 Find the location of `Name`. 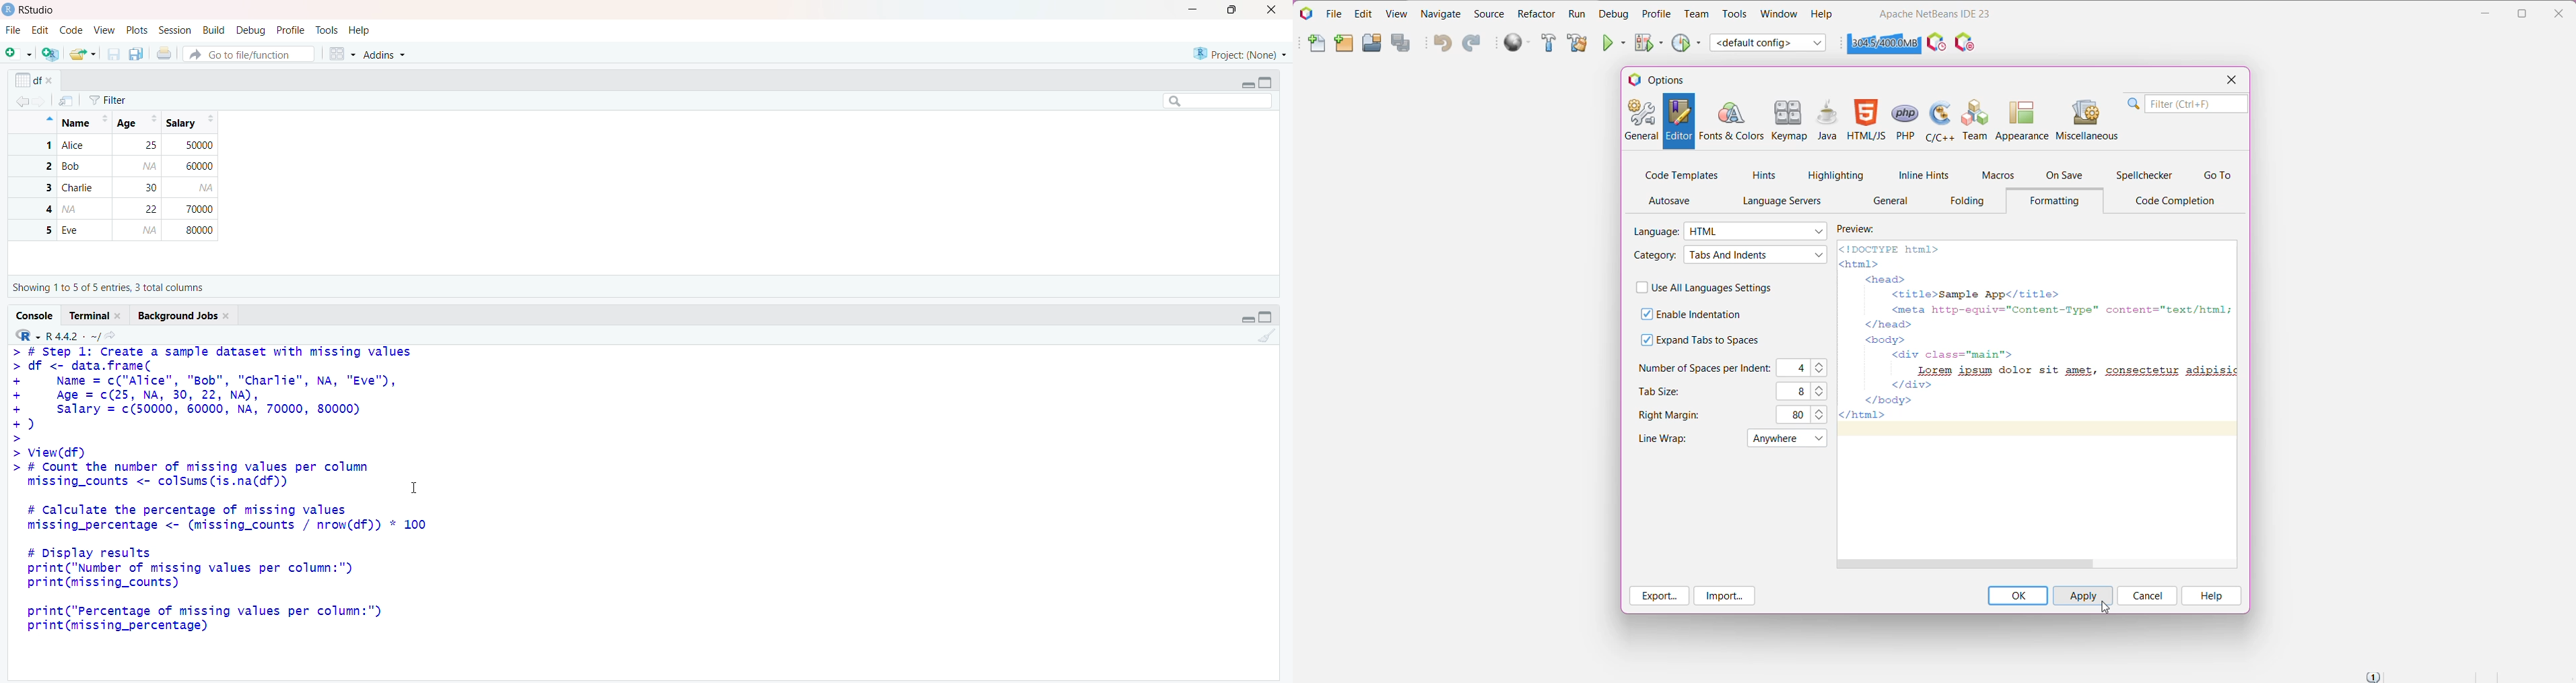

Name is located at coordinates (81, 121).